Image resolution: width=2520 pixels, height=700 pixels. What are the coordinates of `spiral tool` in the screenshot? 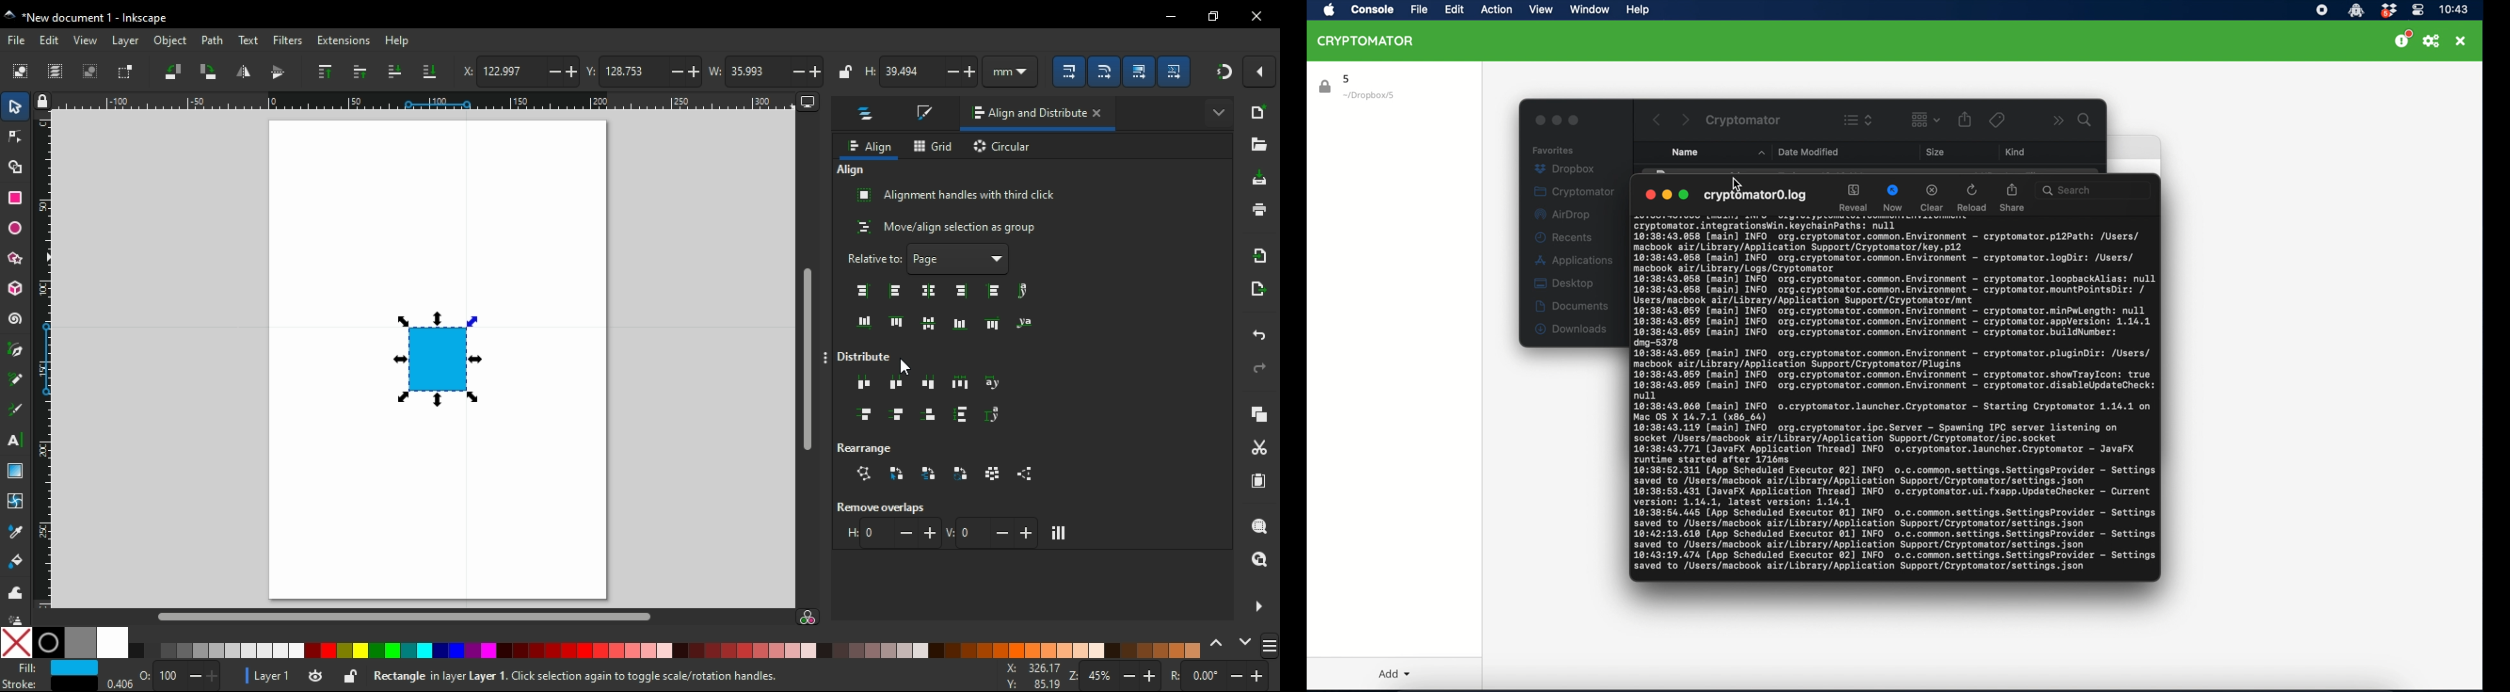 It's located at (15, 319).